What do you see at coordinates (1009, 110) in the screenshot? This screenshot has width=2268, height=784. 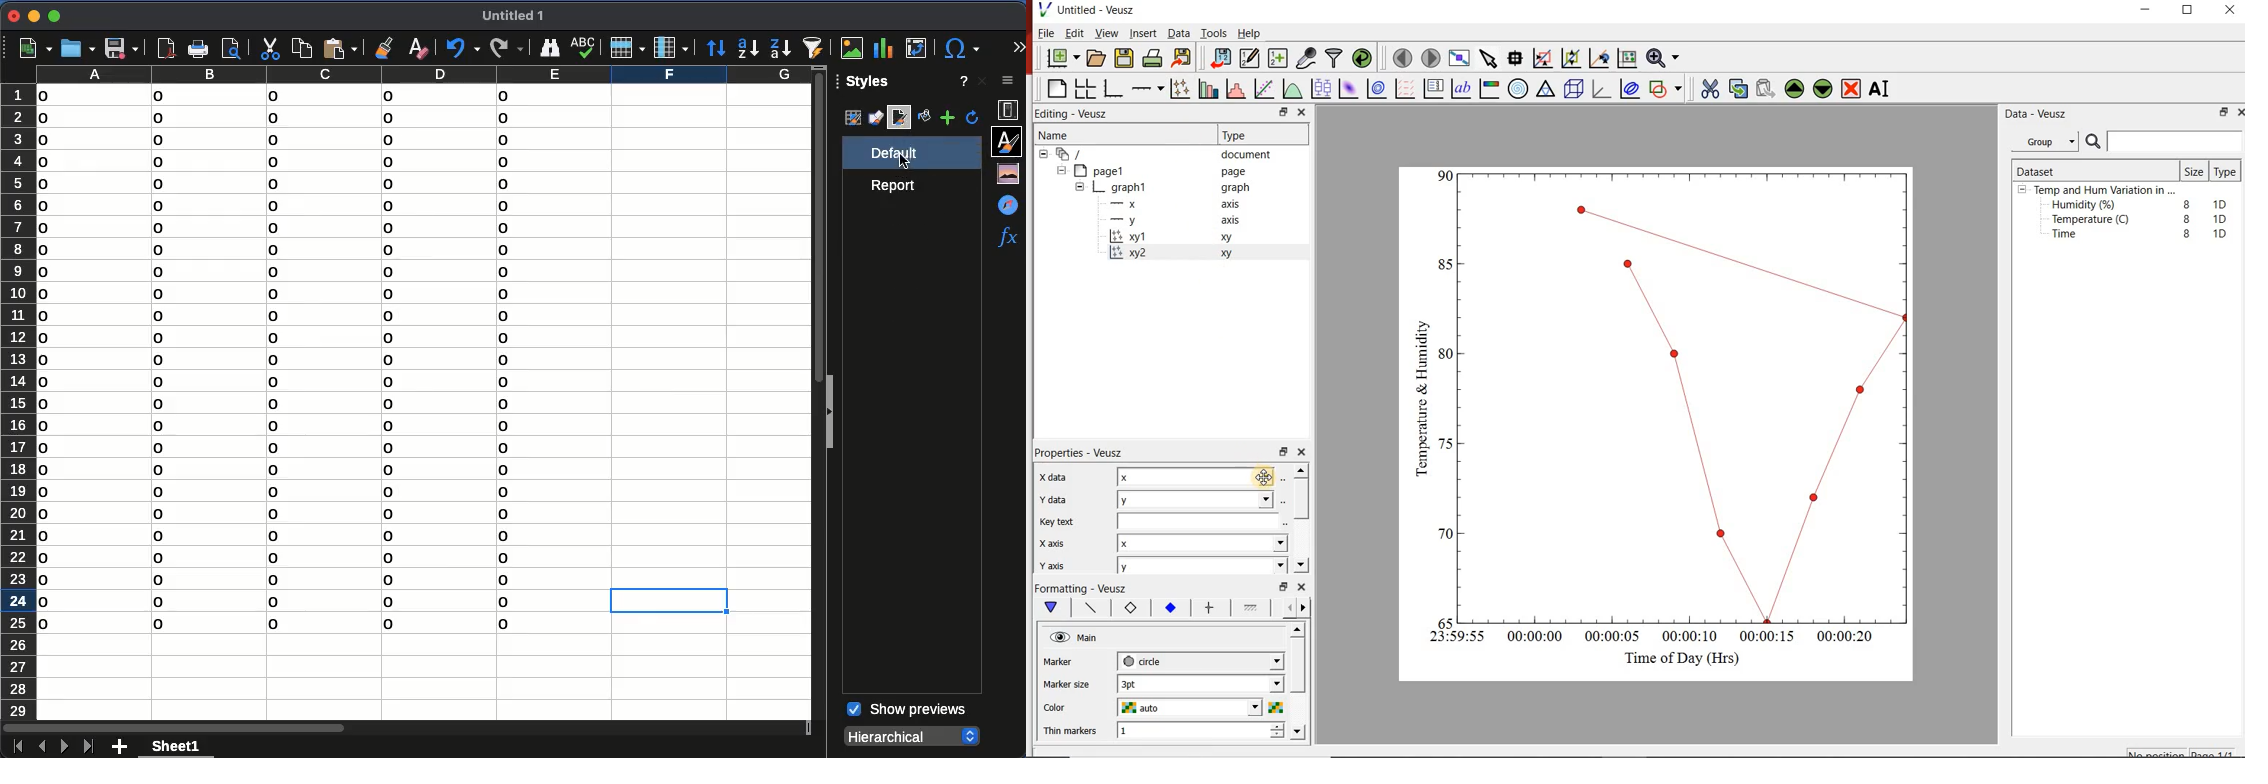 I see `properties` at bounding box center [1009, 110].